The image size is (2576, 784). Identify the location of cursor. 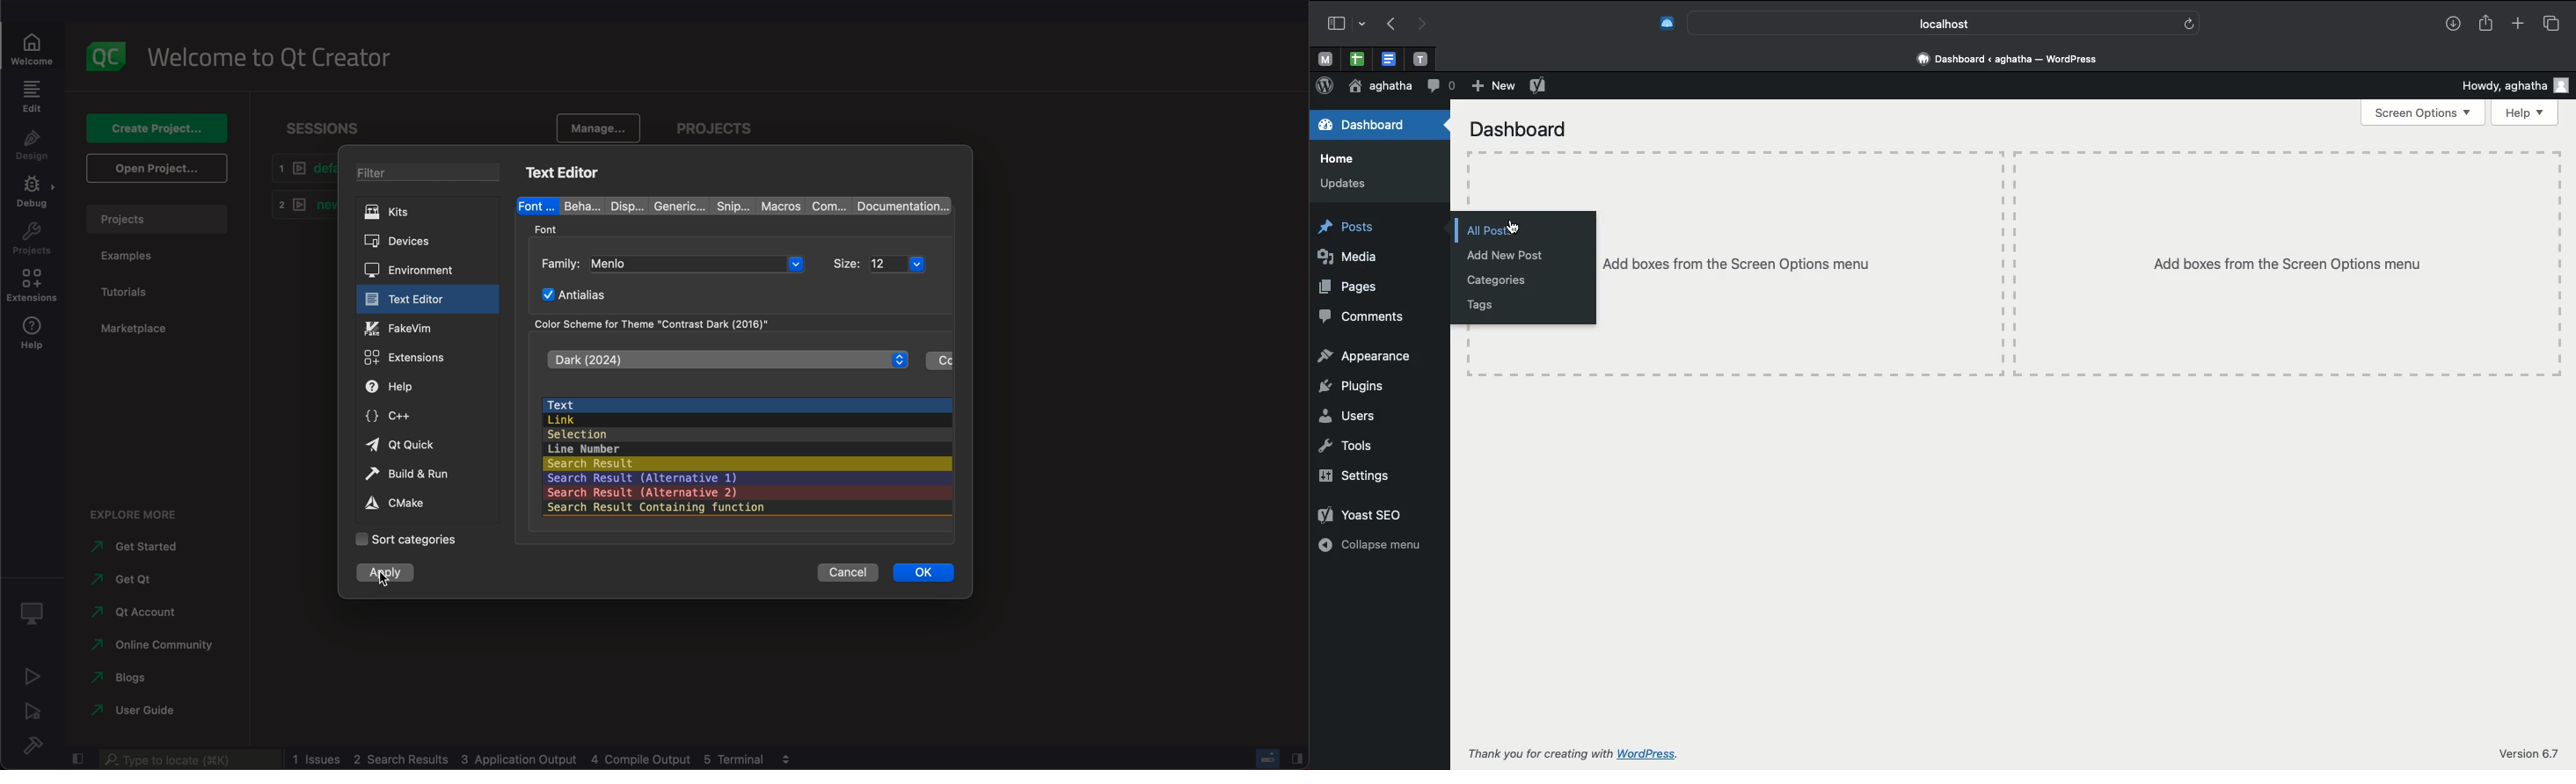
(382, 585).